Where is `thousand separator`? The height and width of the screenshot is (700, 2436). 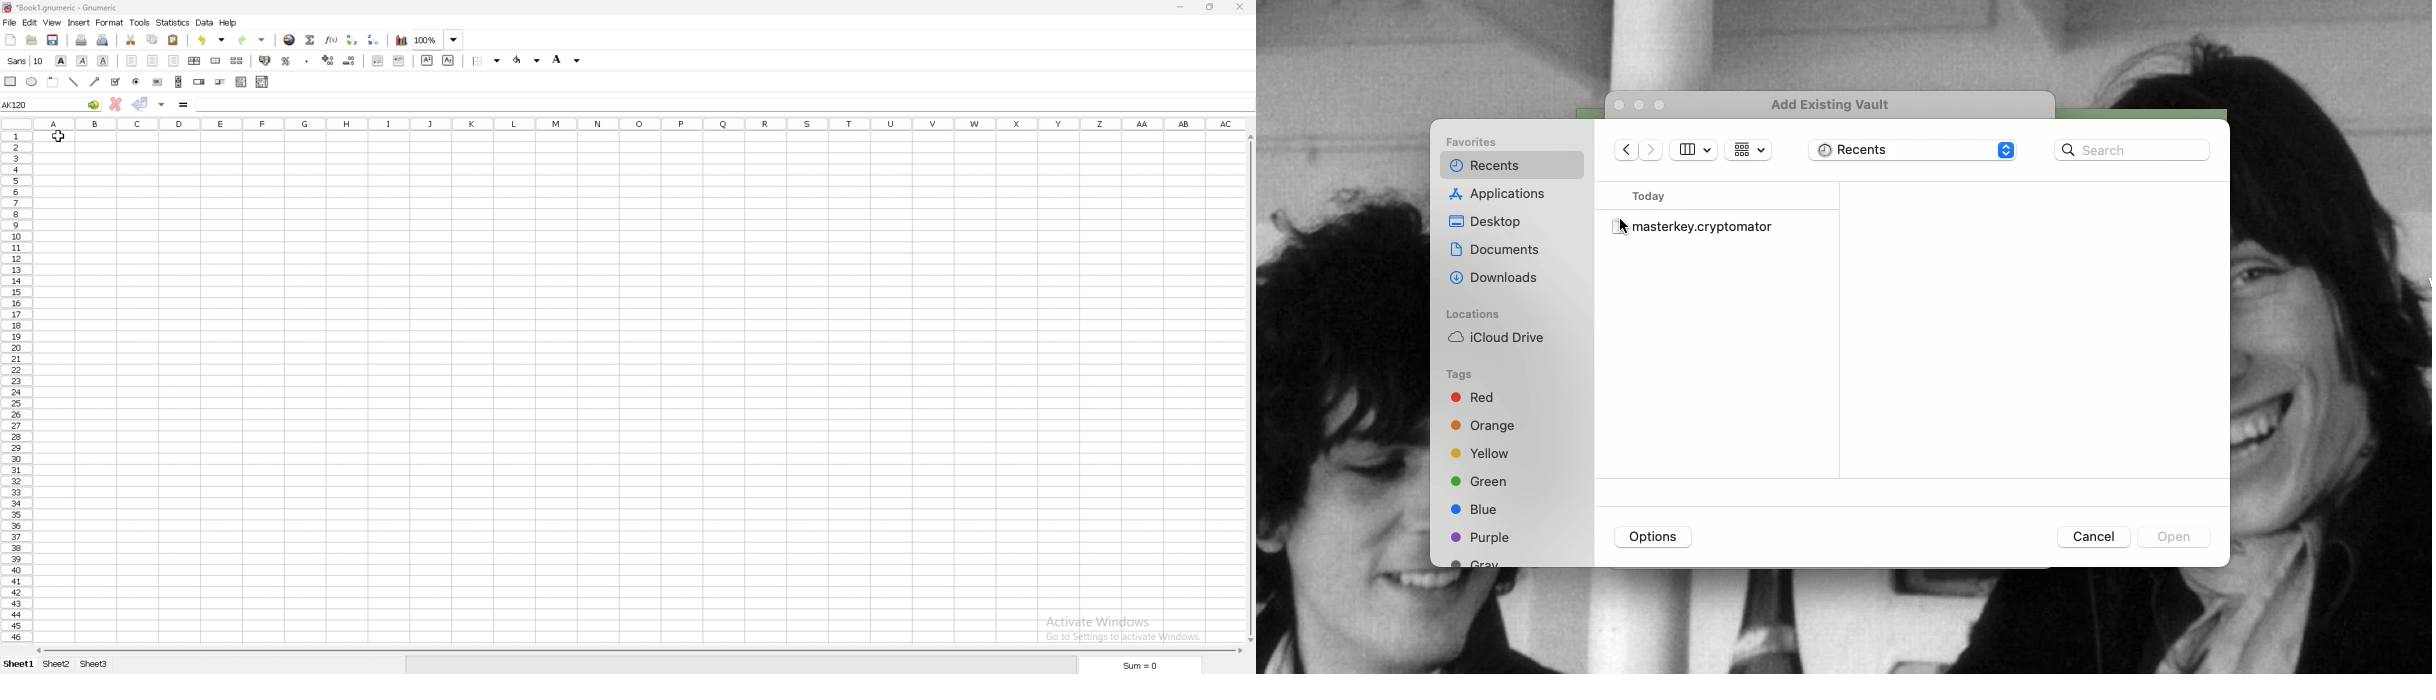
thousand separator is located at coordinates (308, 61).